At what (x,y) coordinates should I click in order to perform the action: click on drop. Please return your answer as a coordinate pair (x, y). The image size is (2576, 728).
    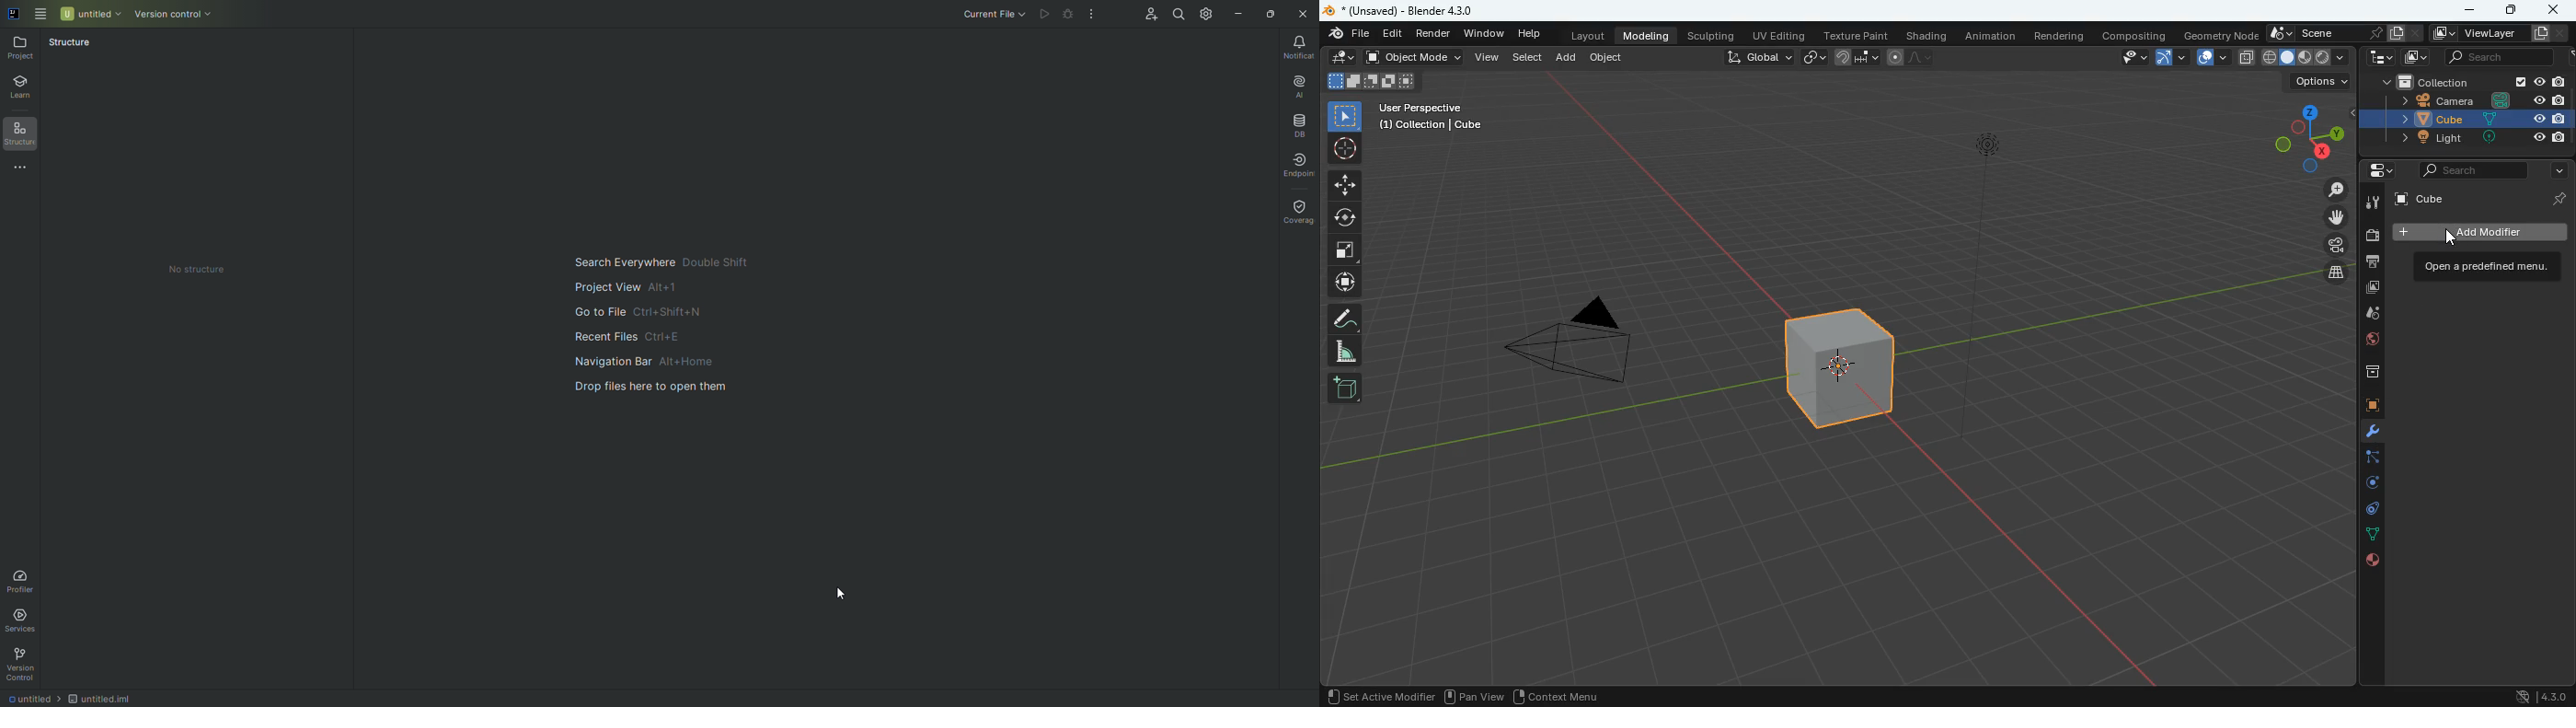
    Looking at the image, I should click on (2365, 314).